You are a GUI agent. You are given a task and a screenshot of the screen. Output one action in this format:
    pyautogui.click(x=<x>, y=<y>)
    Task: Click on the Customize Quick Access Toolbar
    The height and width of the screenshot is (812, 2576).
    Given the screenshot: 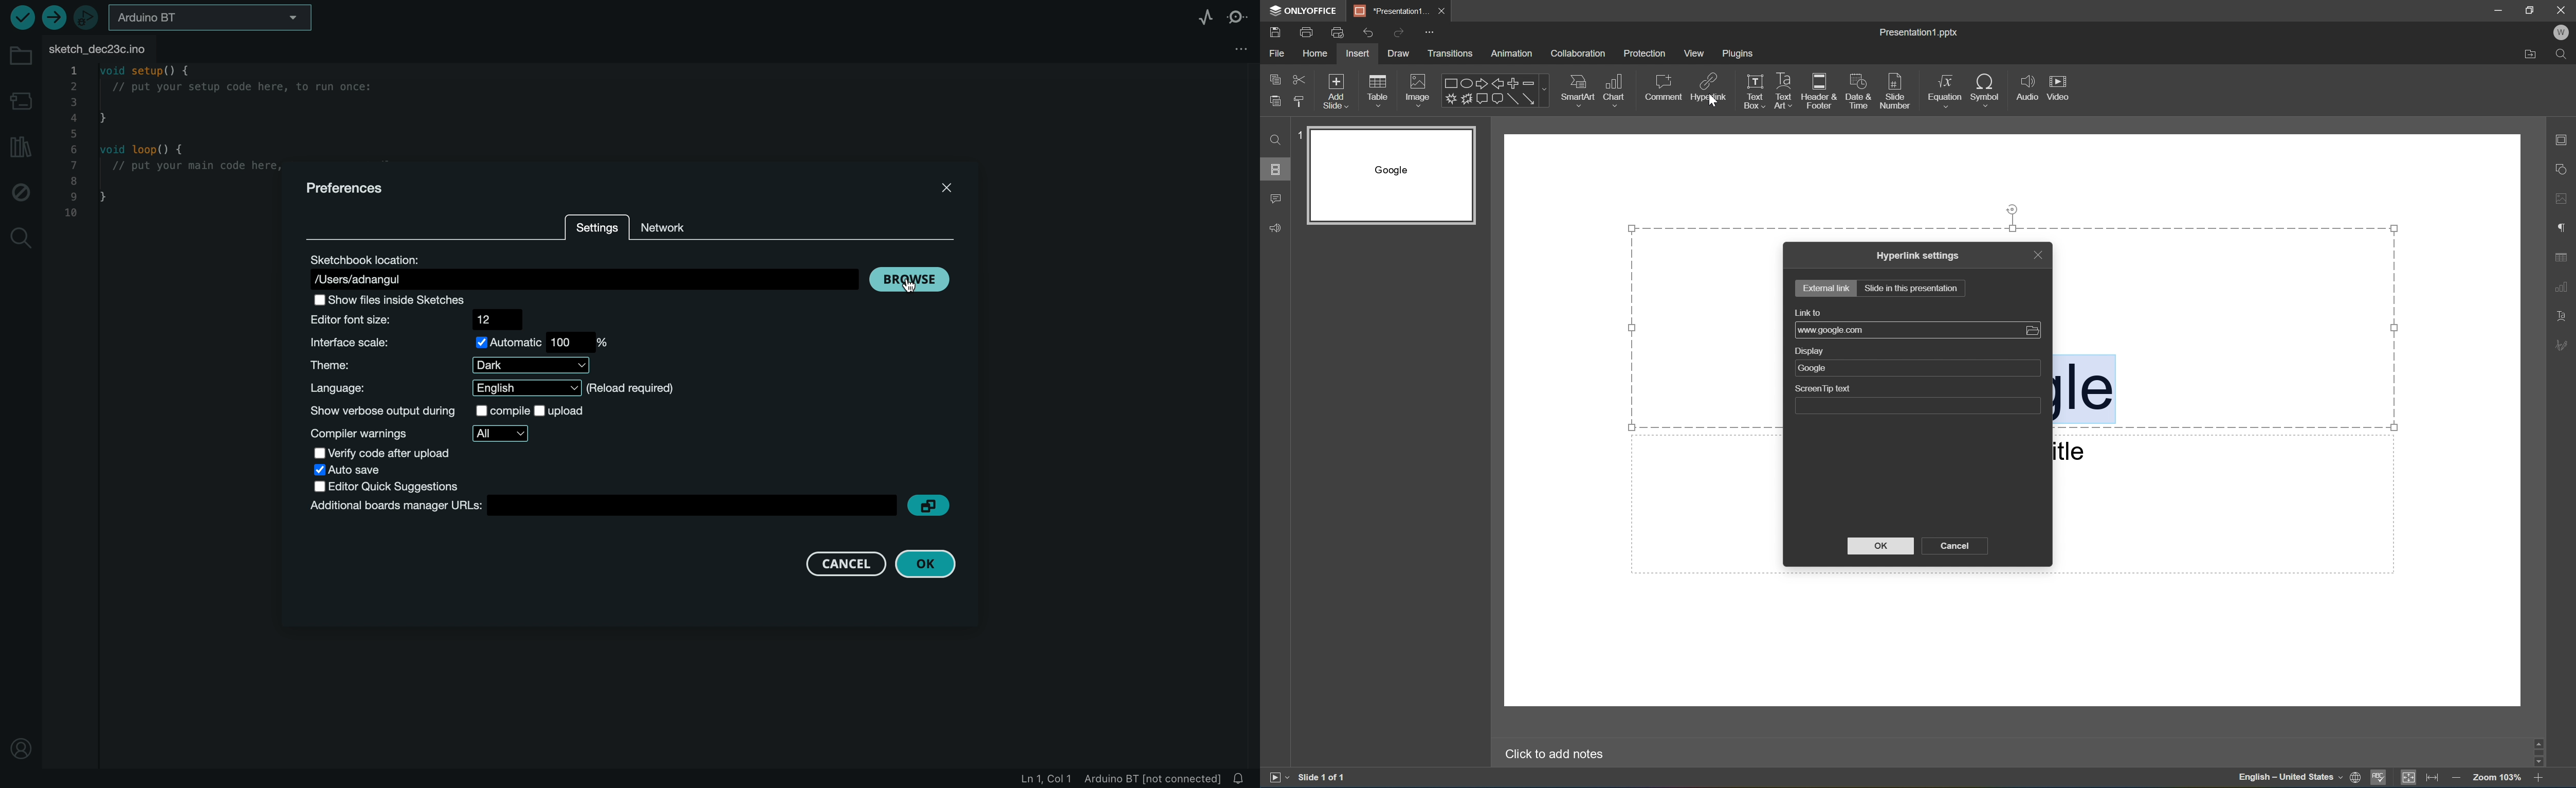 What is the action you would take?
    pyautogui.click(x=1430, y=32)
    